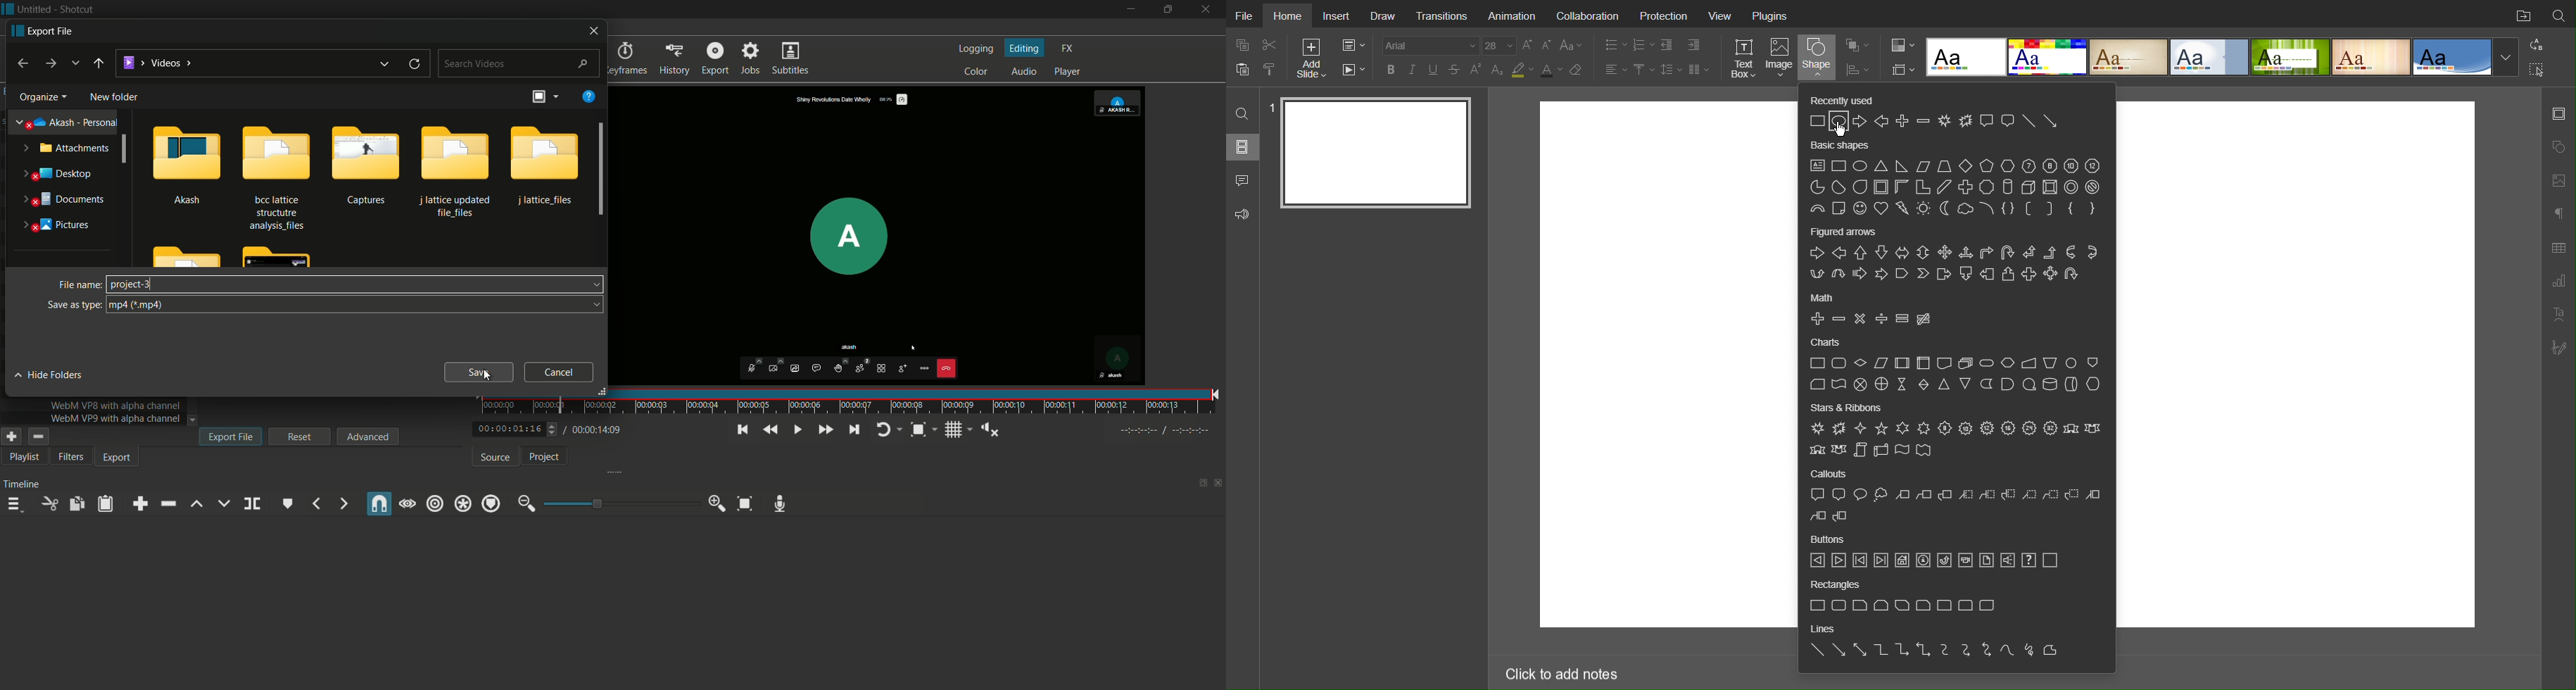 The height and width of the screenshot is (700, 2576). What do you see at coordinates (1455, 70) in the screenshot?
I see `Strikethrough` at bounding box center [1455, 70].